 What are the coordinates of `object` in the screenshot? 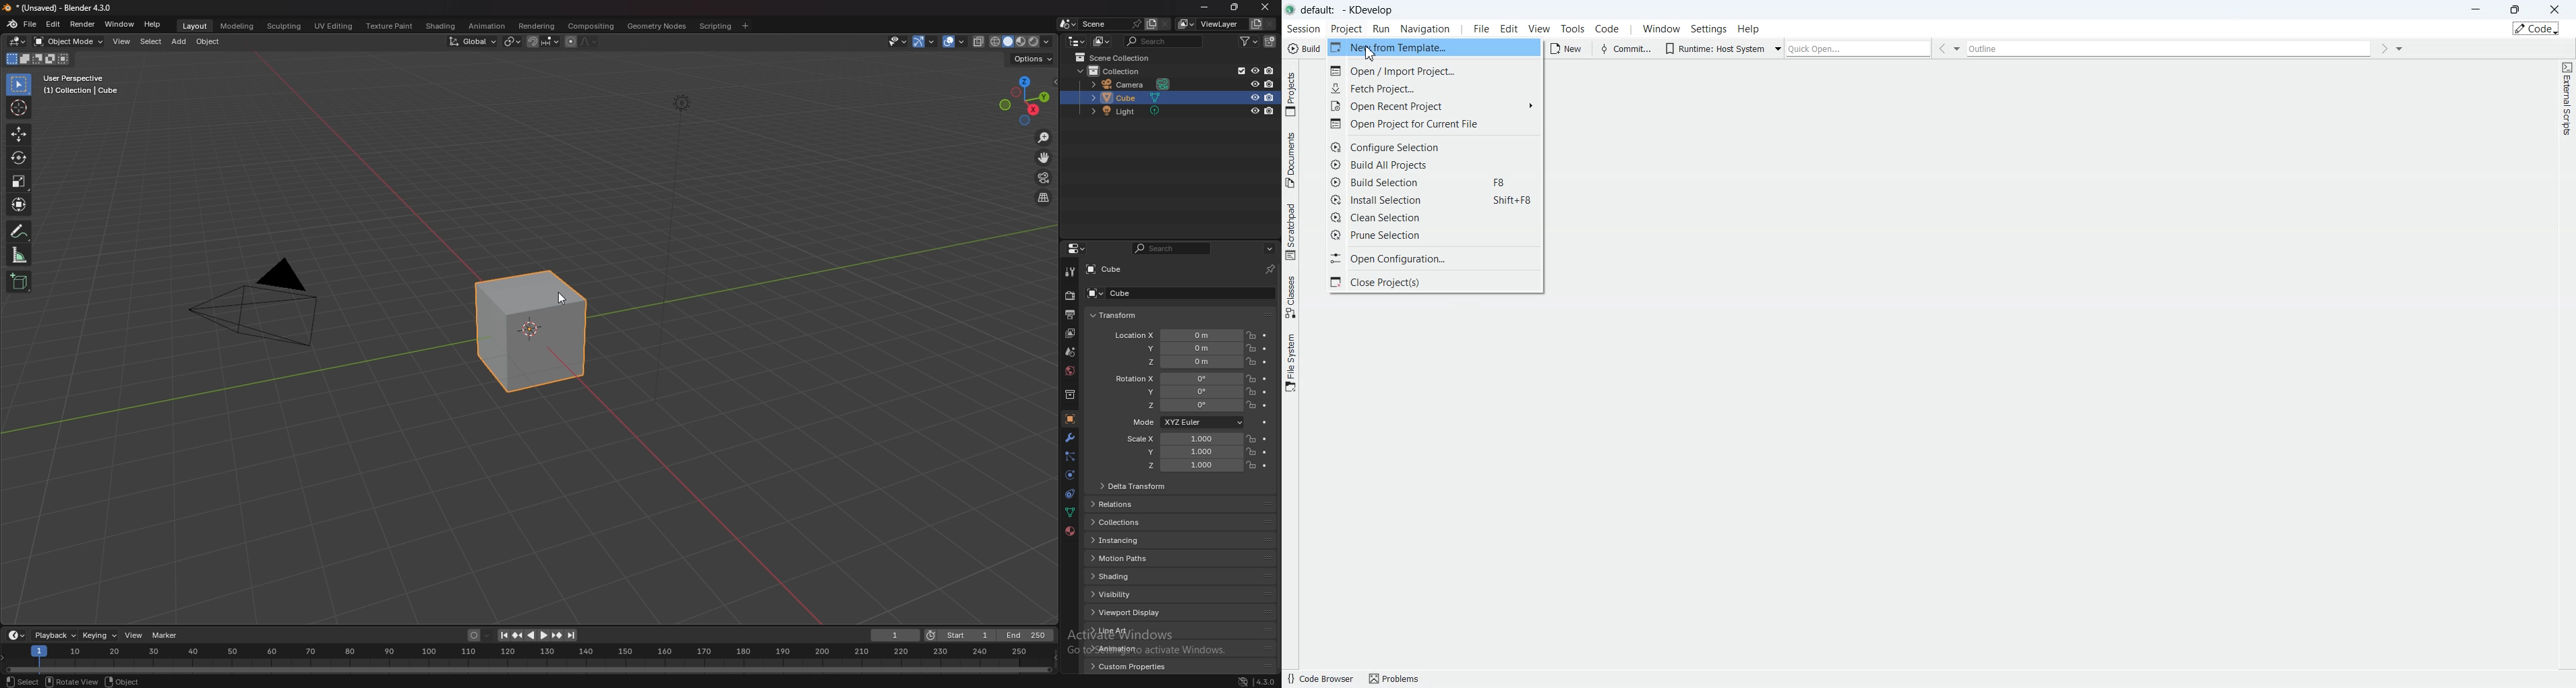 It's located at (1070, 419).